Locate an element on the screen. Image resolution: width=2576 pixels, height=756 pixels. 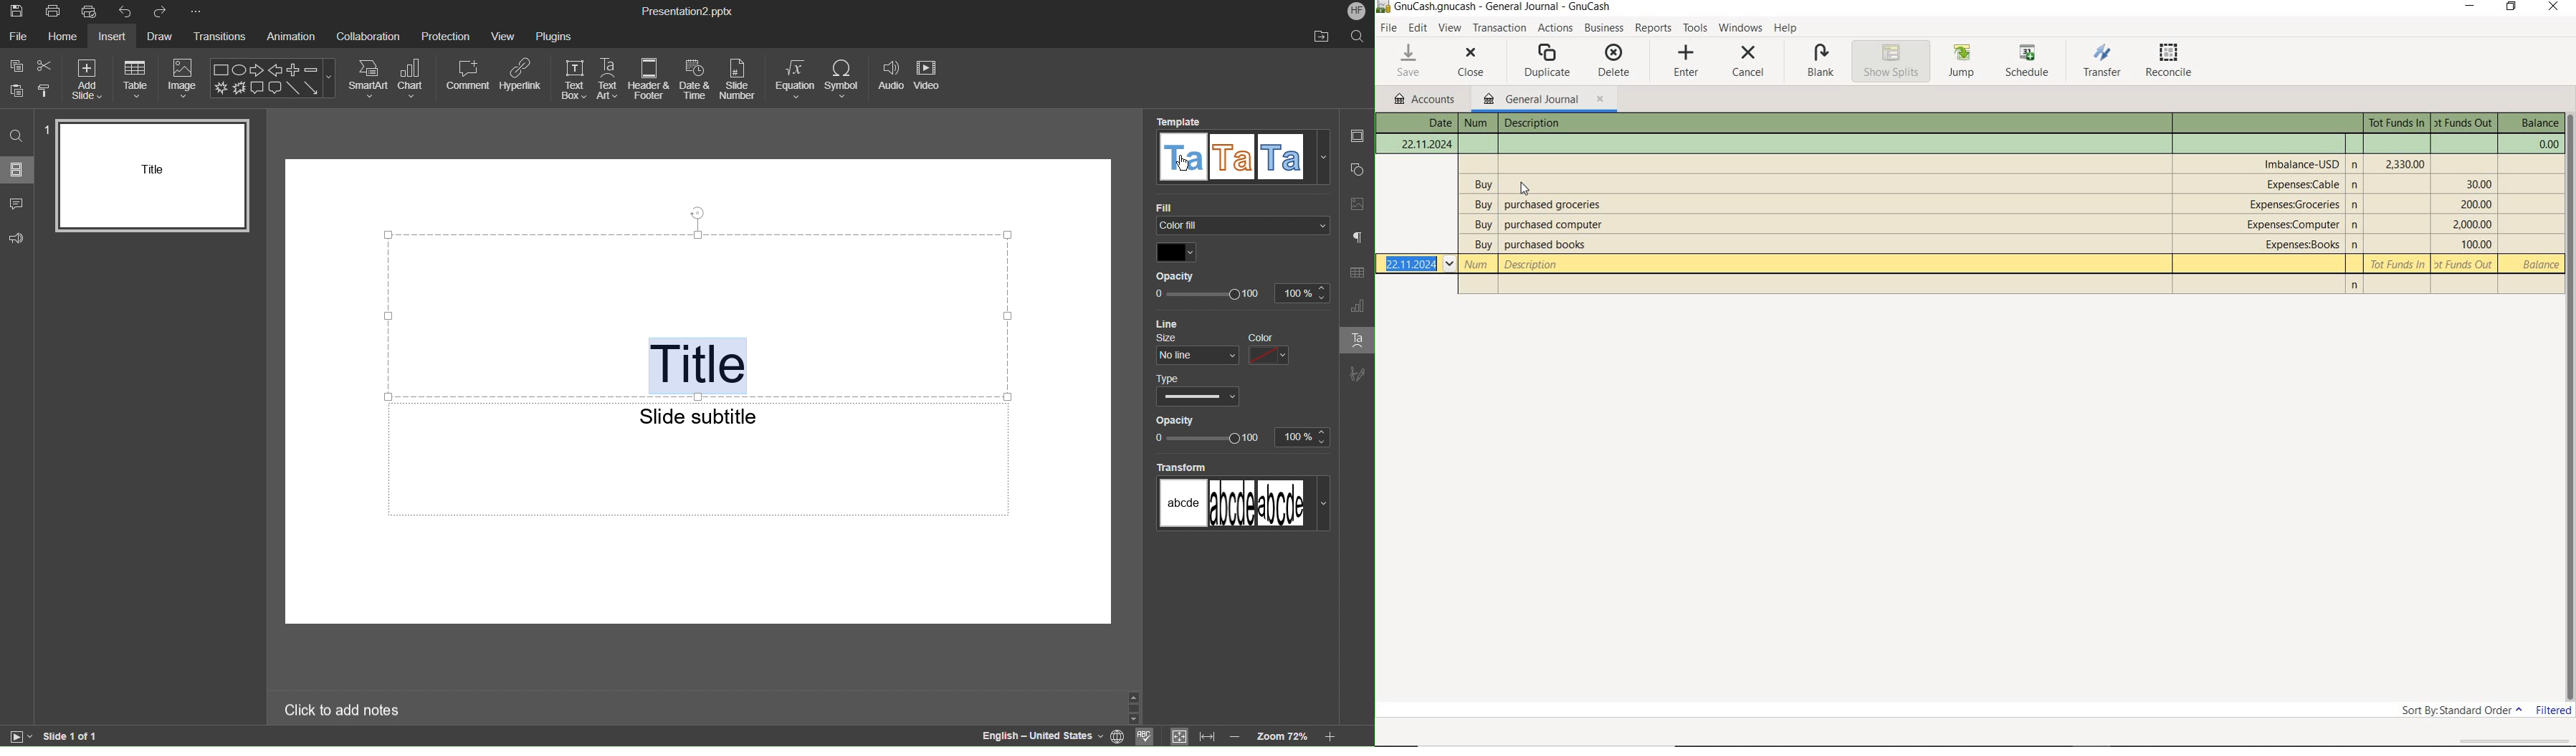
sort by is located at coordinates (2462, 711).